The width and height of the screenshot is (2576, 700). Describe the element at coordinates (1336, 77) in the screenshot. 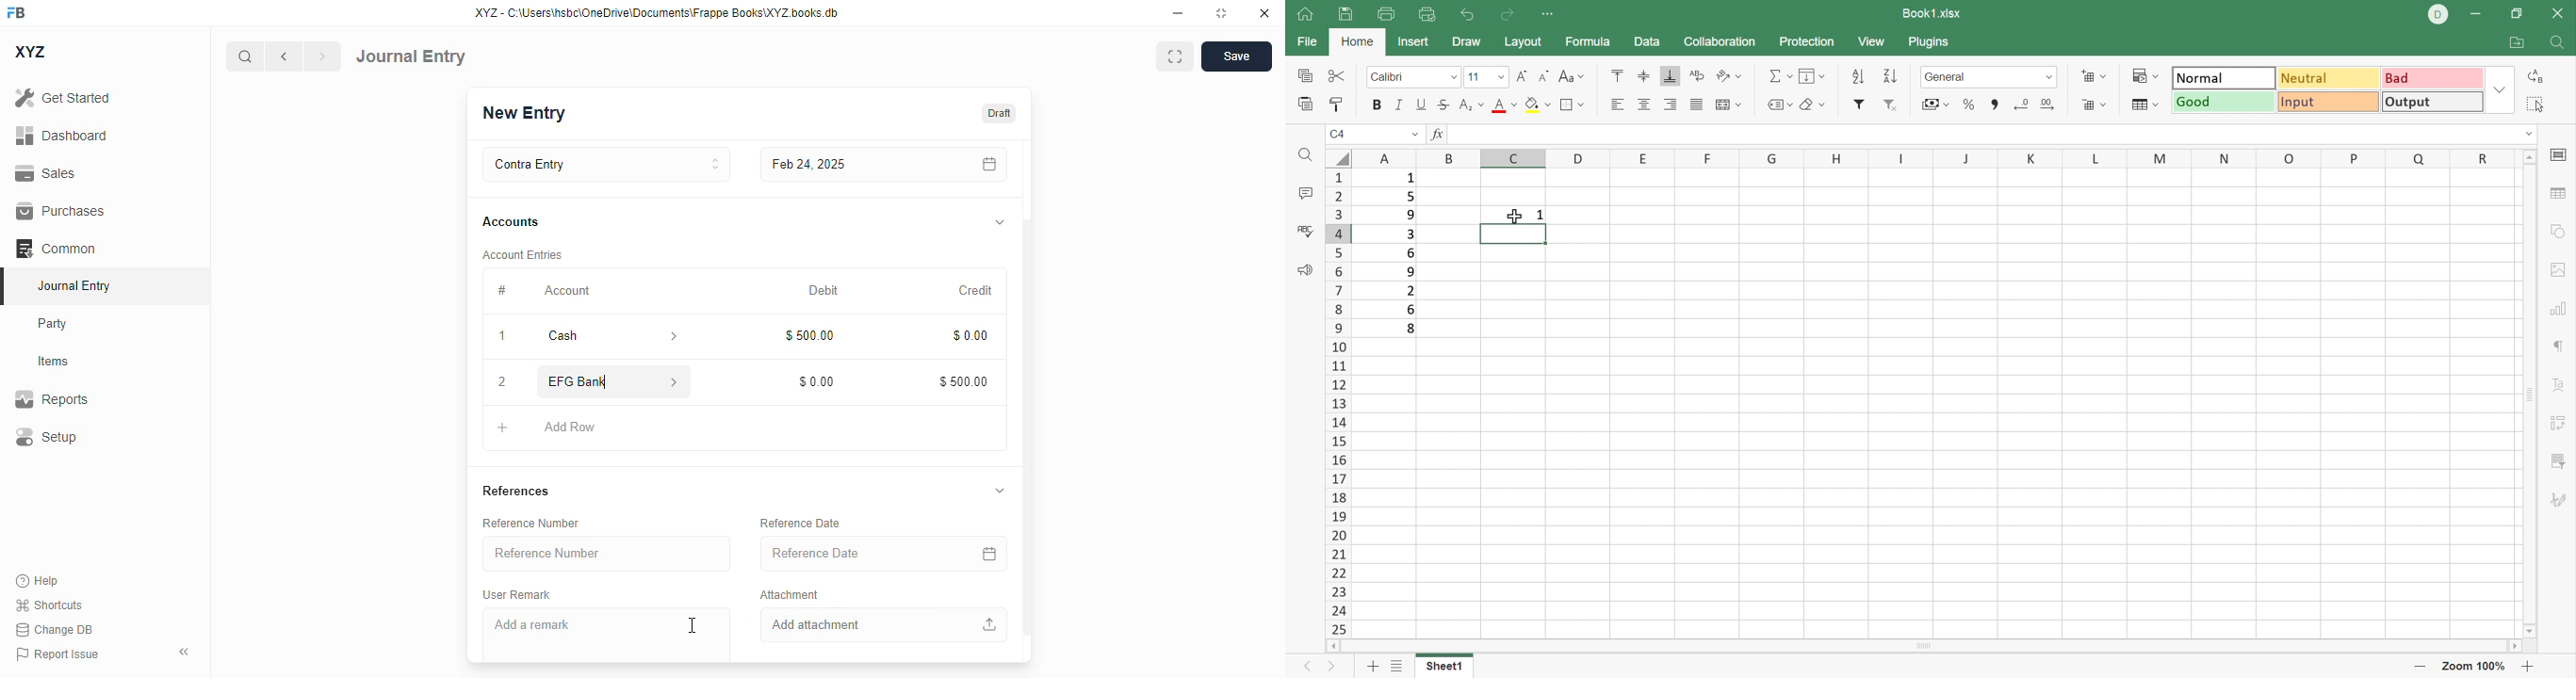

I see `Cut` at that location.